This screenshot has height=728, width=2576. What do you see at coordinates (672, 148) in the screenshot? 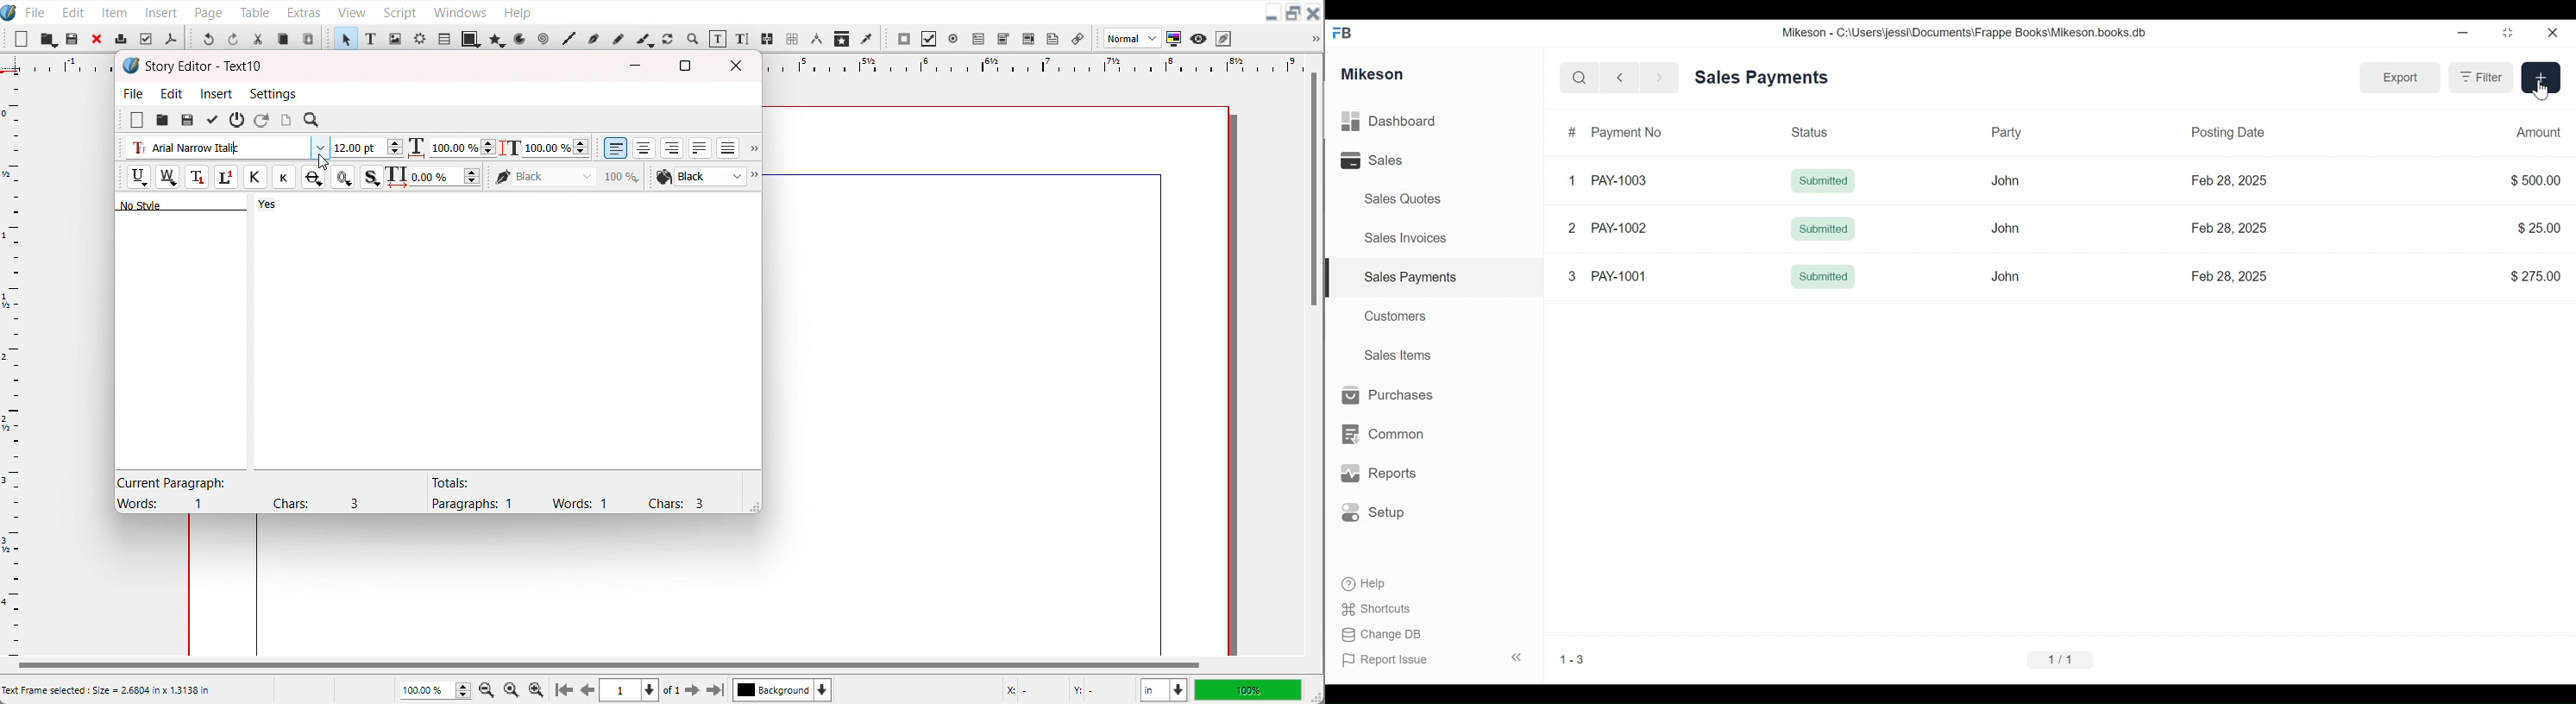
I see `Align text right` at bounding box center [672, 148].